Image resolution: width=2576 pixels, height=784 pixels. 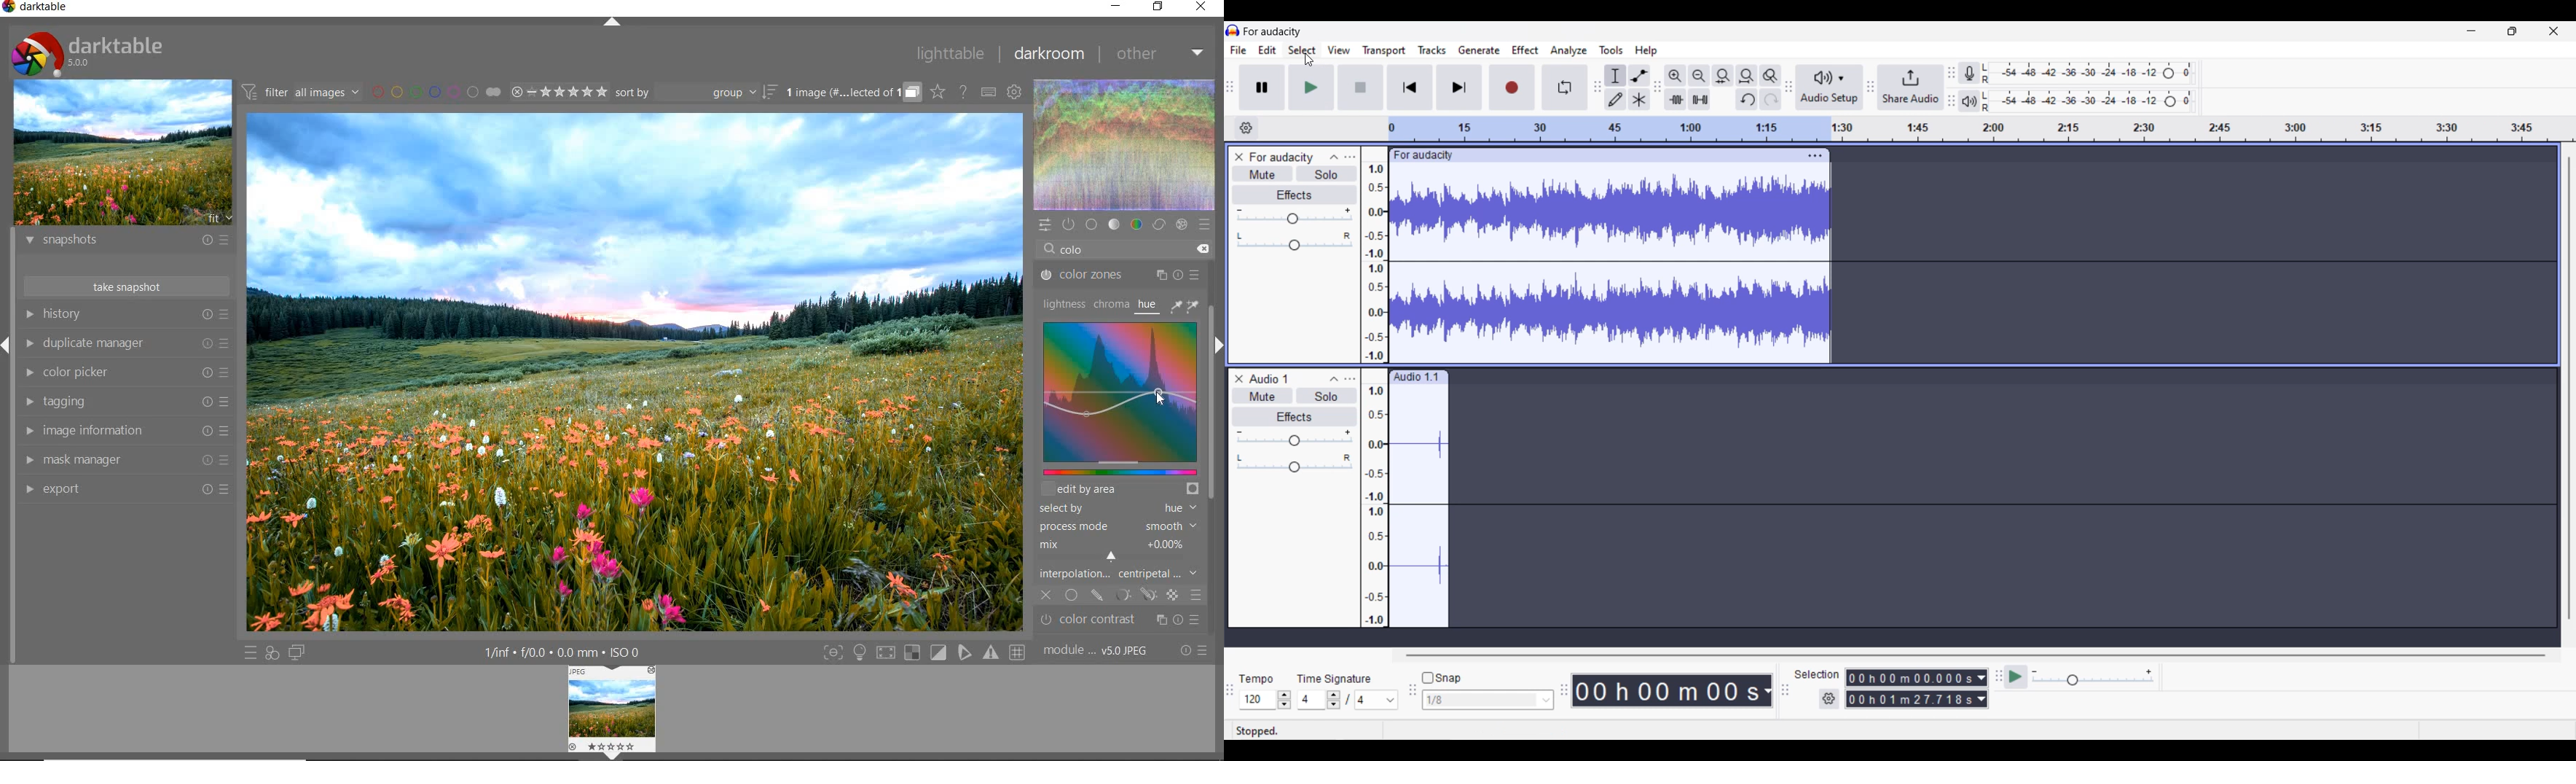 What do you see at coordinates (1120, 277) in the screenshot?
I see `color zones` at bounding box center [1120, 277].